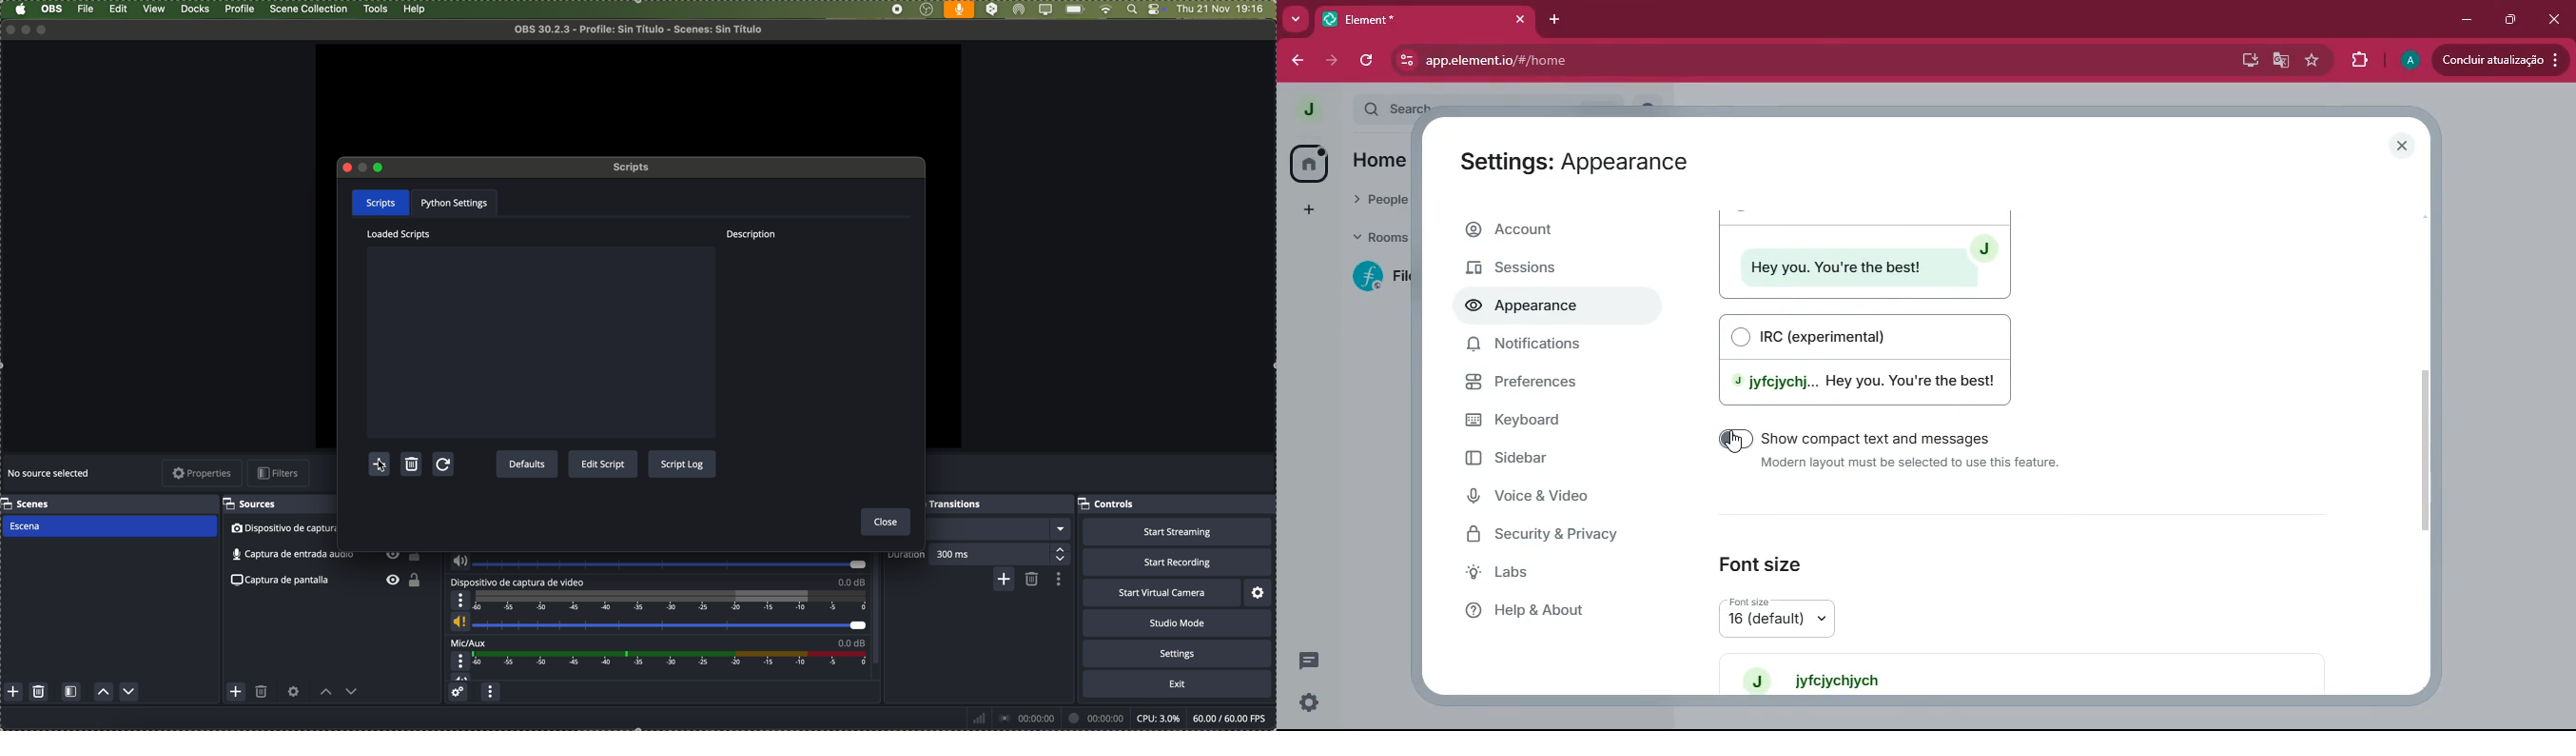 This screenshot has height=756, width=2576. What do you see at coordinates (1131, 10) in the screenshot?
I see `Spotlight search` at bounding box center [1131, 10].